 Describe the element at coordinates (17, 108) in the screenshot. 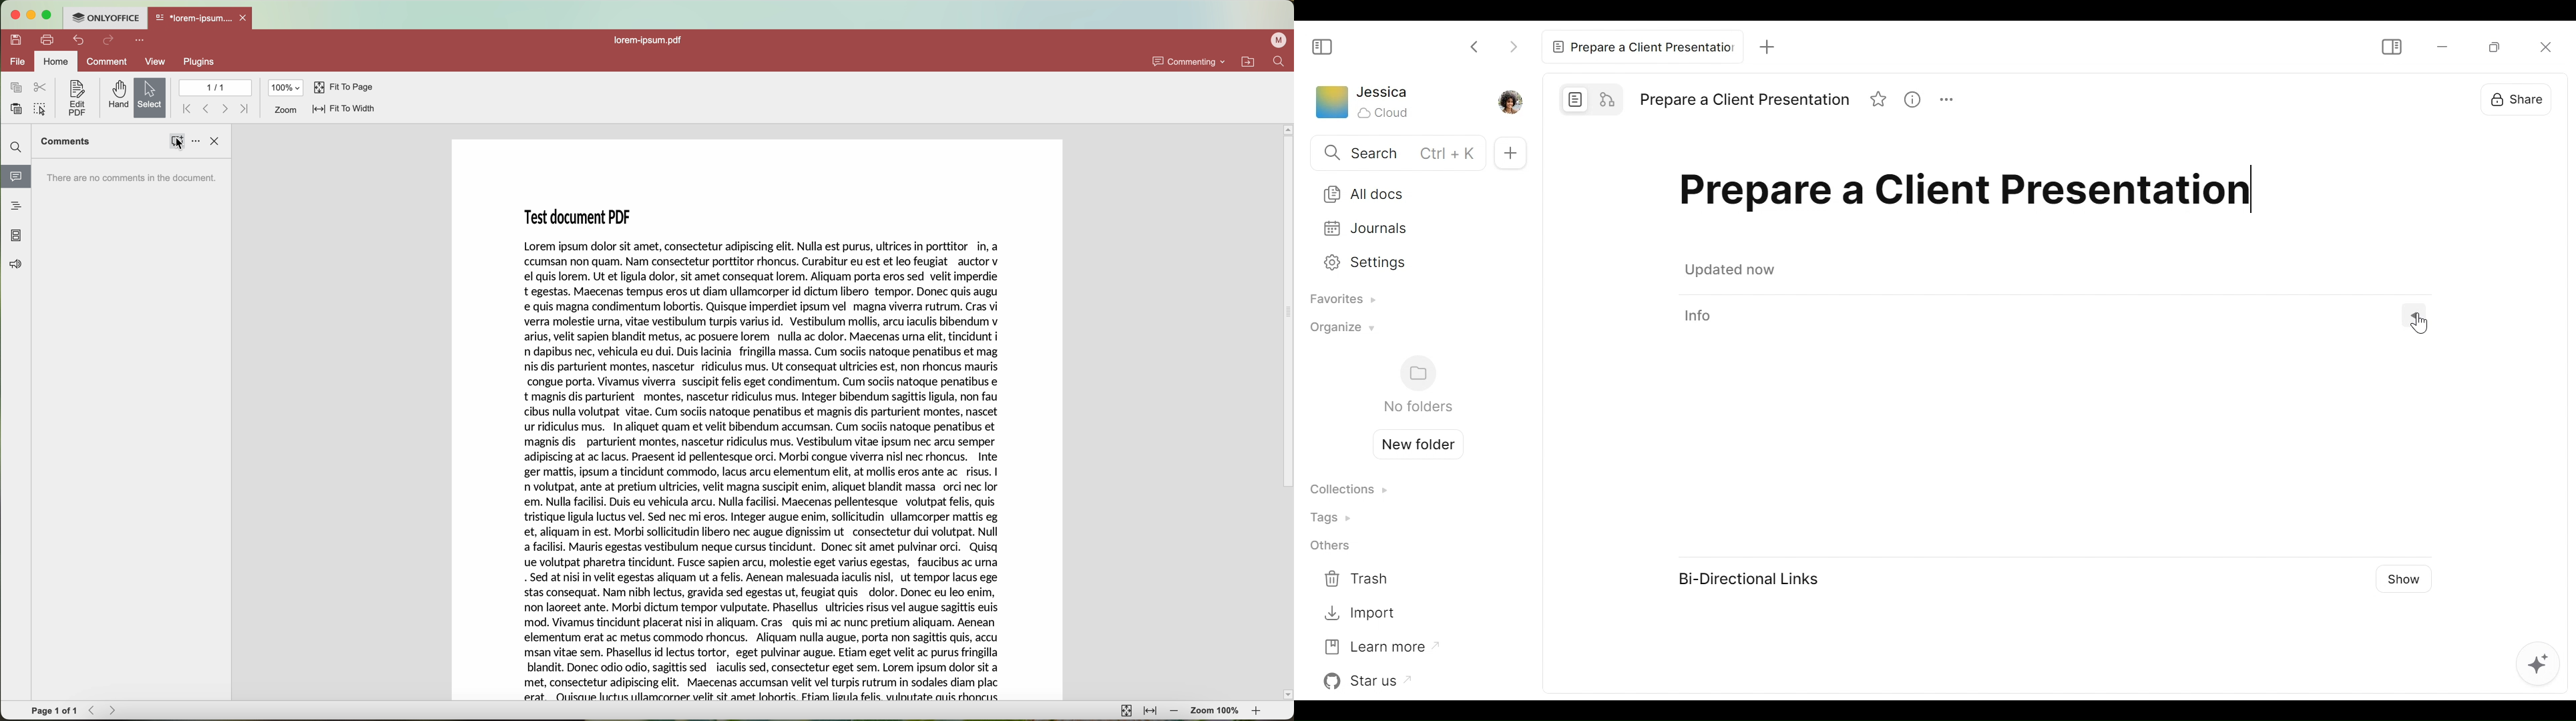

I see `paste` at that location.